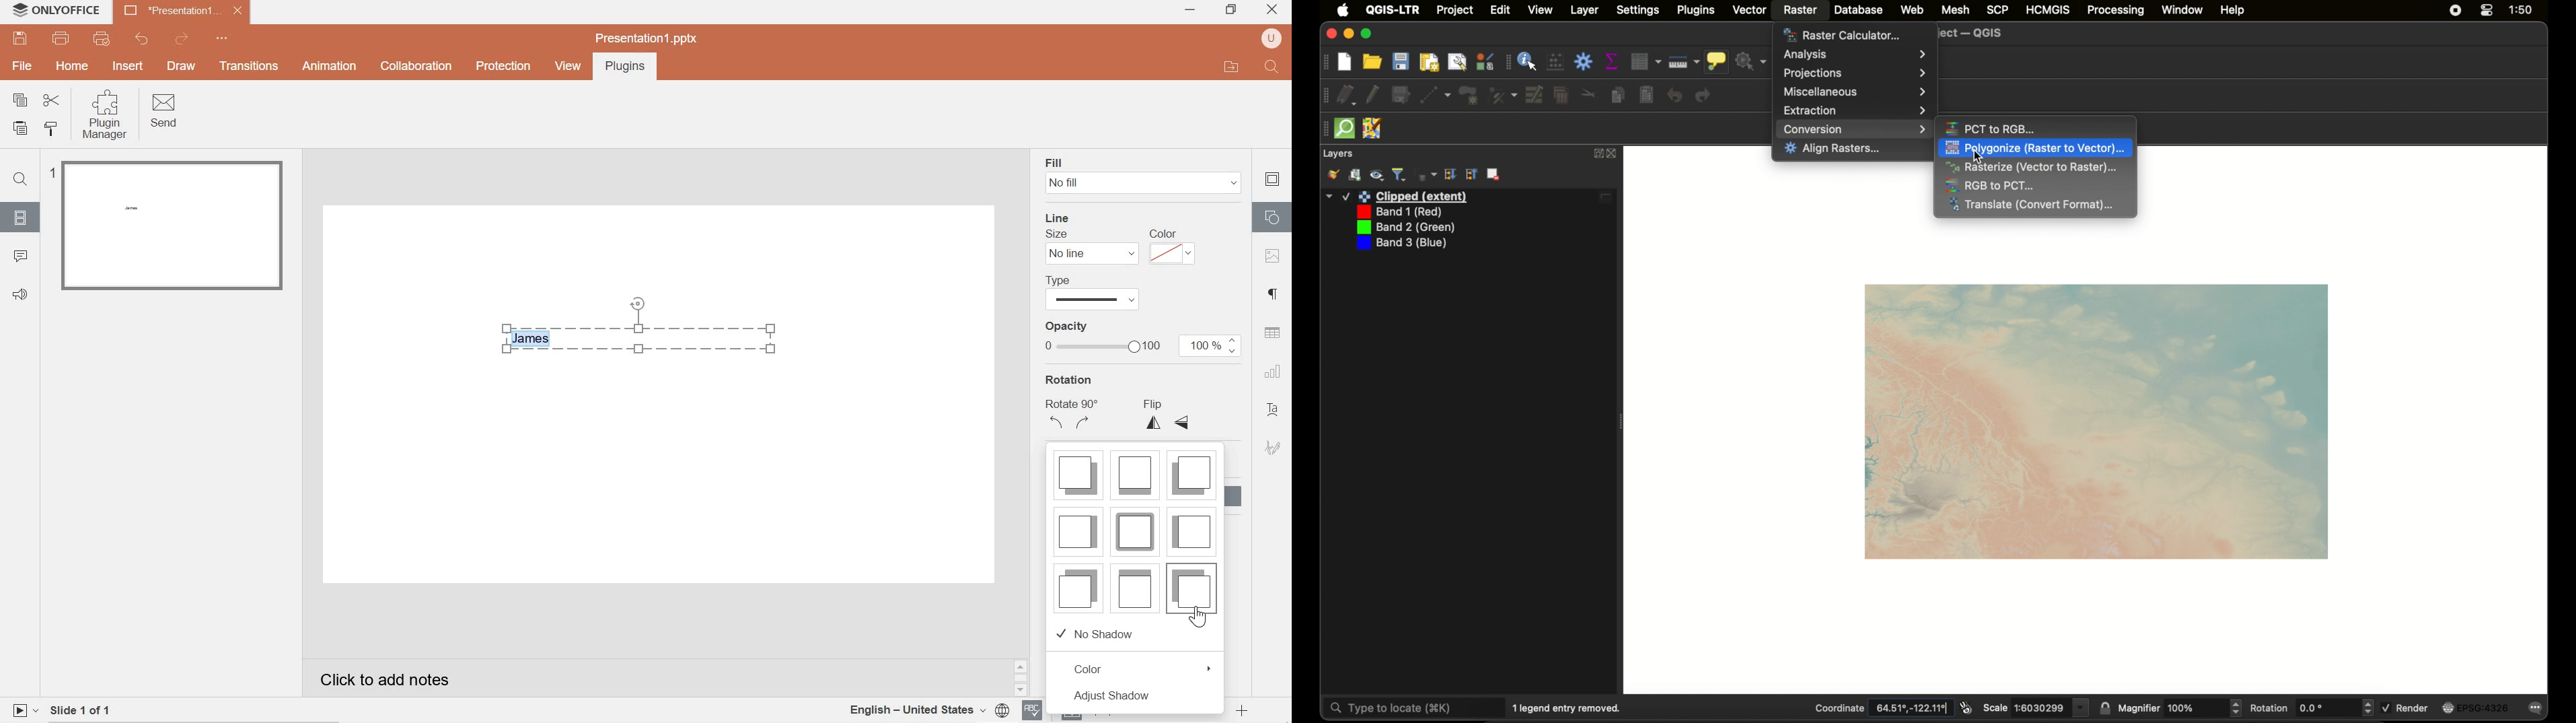 Image resolution: width=2576 pixels, height=728 pixels. Describe the element at coordinates (1973, 33) in the screenshot. I see `untitled project  - QGIS` at that location.